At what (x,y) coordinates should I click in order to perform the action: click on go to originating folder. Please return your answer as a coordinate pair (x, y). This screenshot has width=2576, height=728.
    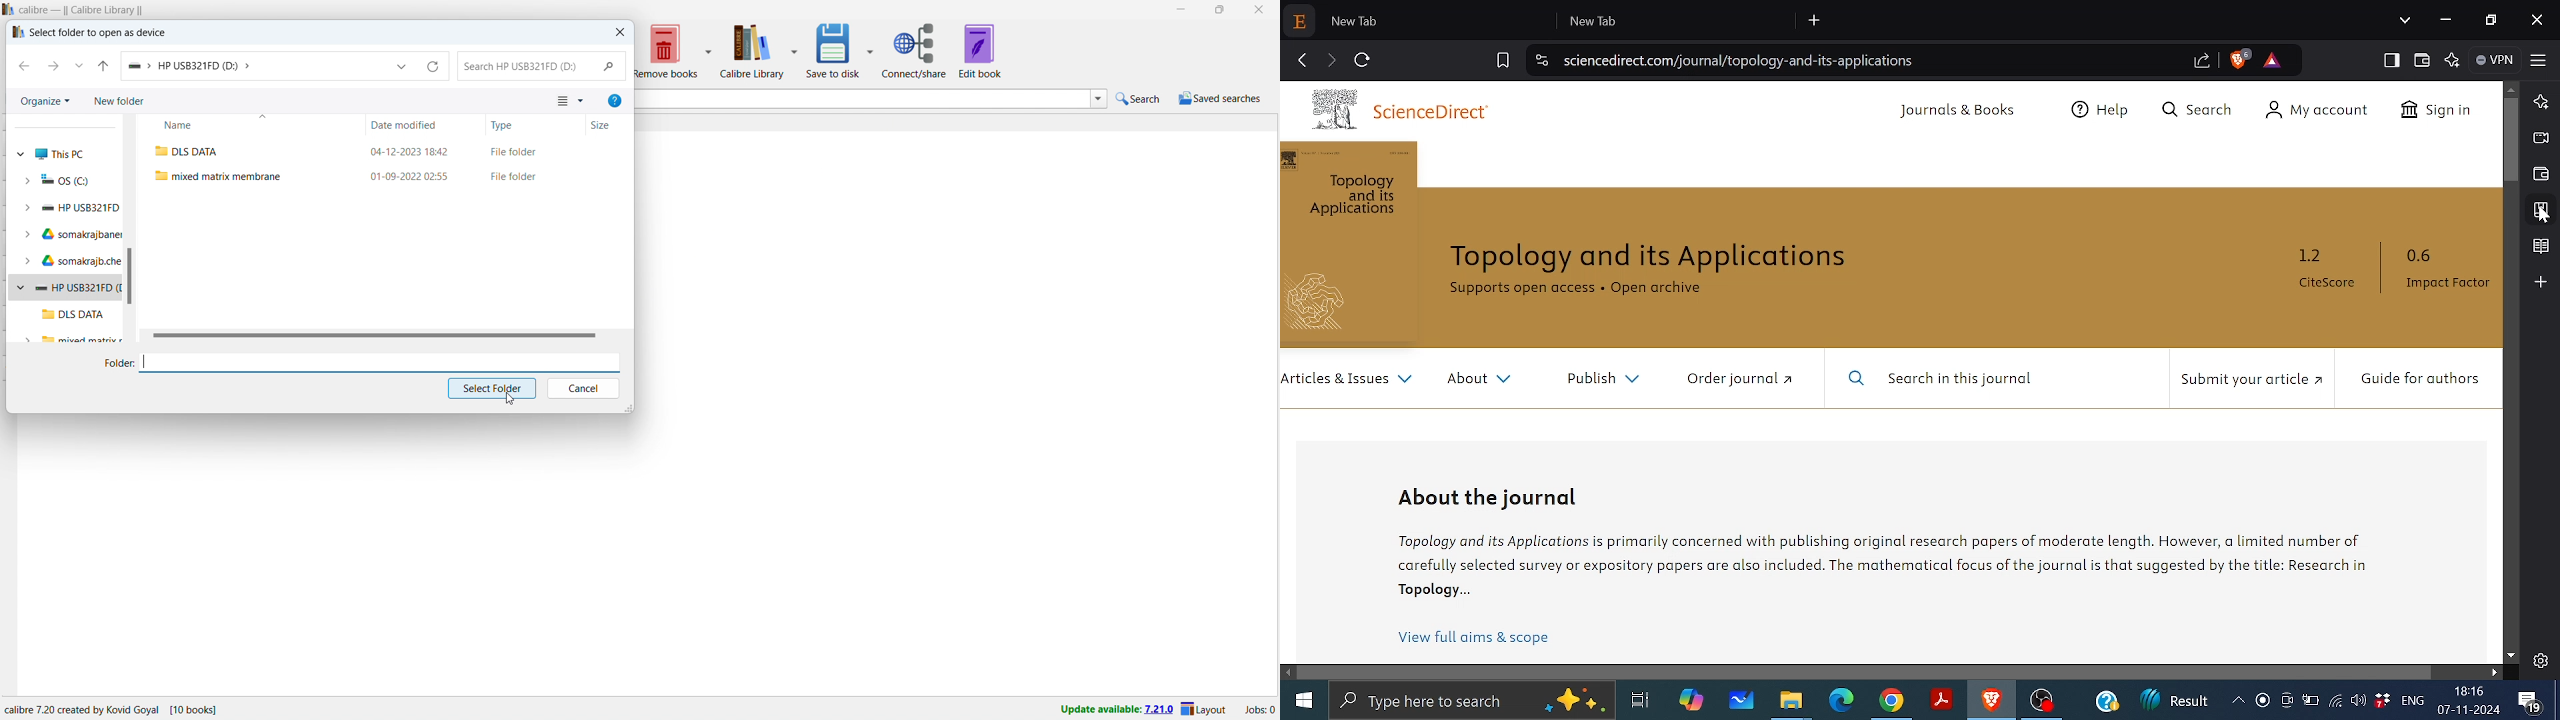
    Looking at the image, I should click on (103, 66).